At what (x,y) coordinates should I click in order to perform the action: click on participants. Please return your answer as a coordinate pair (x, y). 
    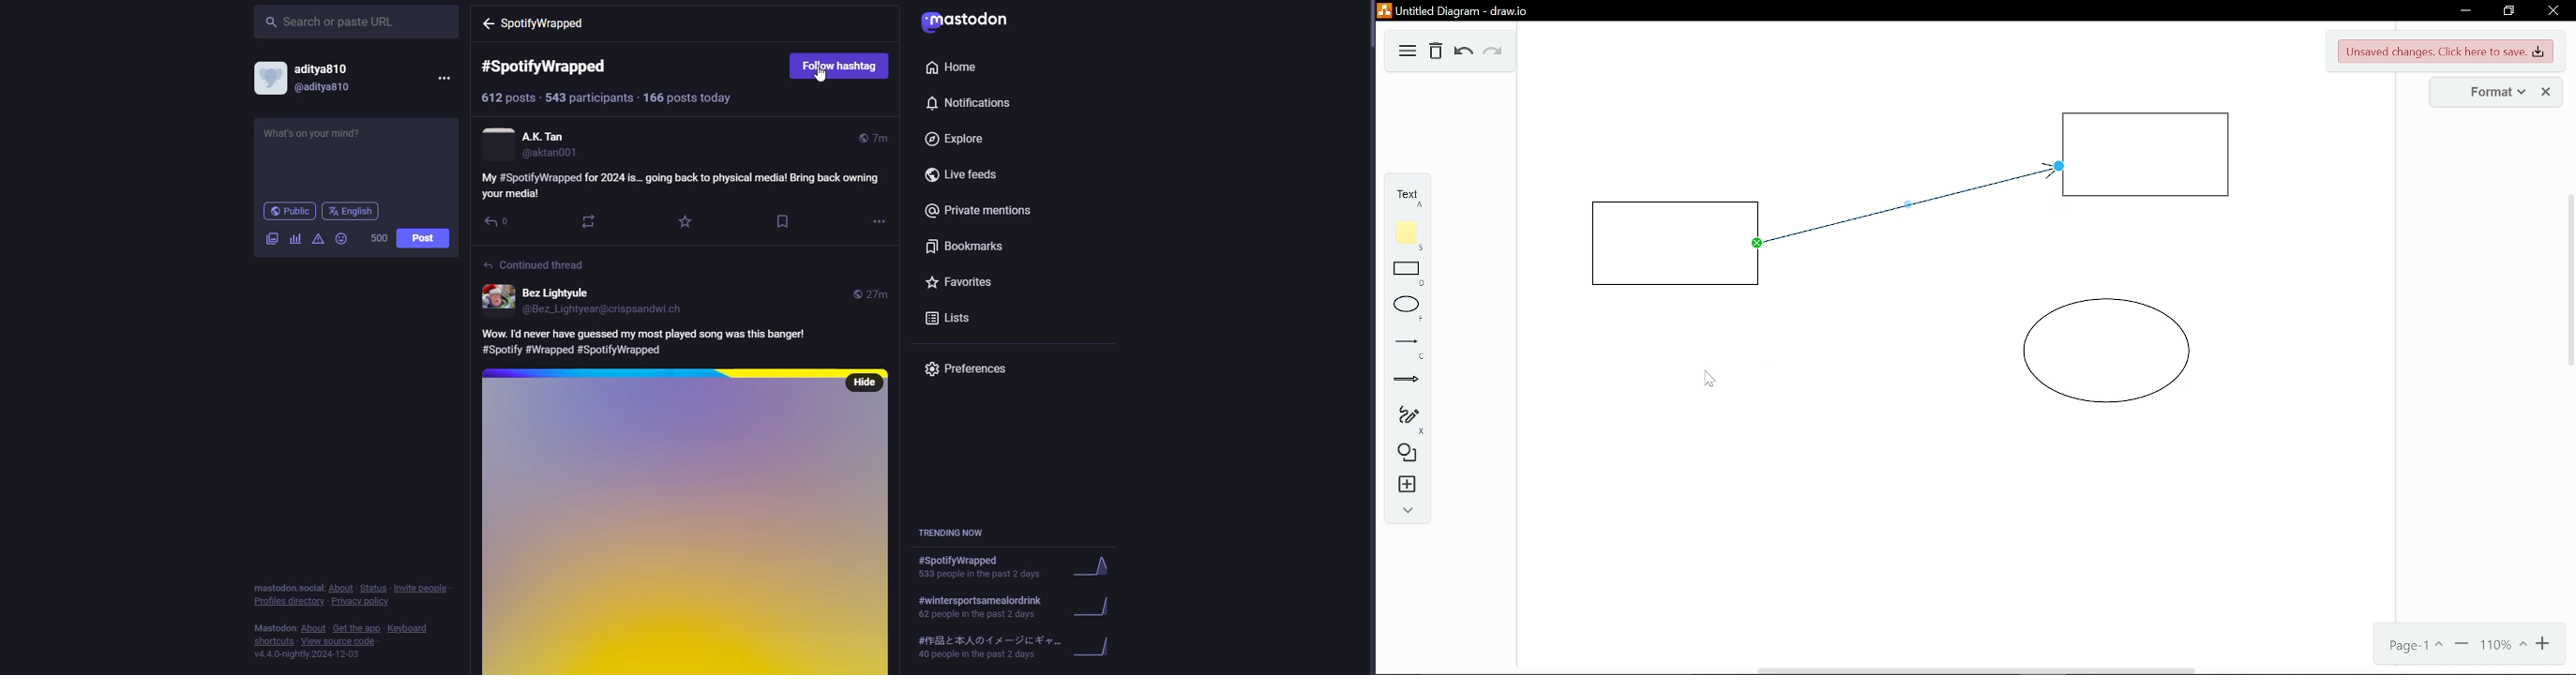
    Looking at the image, I should click on (589, 98).